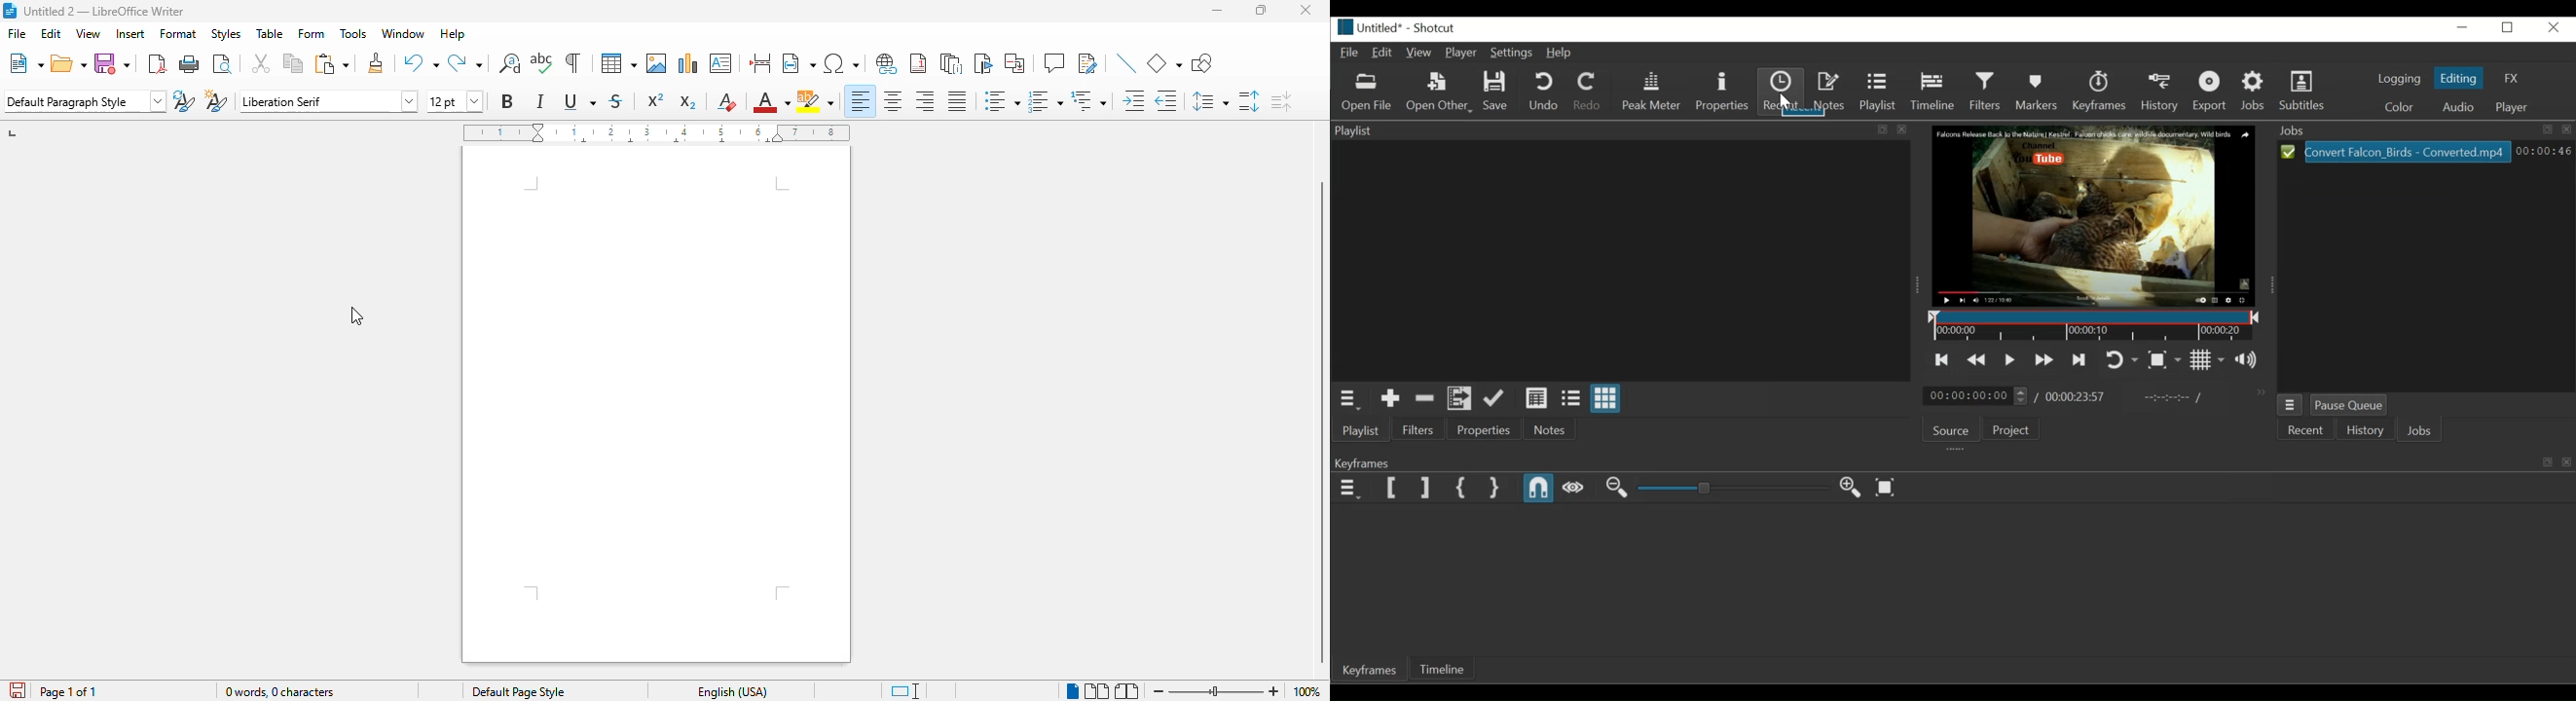  Describe the element at coordinates (1496, 91) in the screenshot. I see `Save` at that location.